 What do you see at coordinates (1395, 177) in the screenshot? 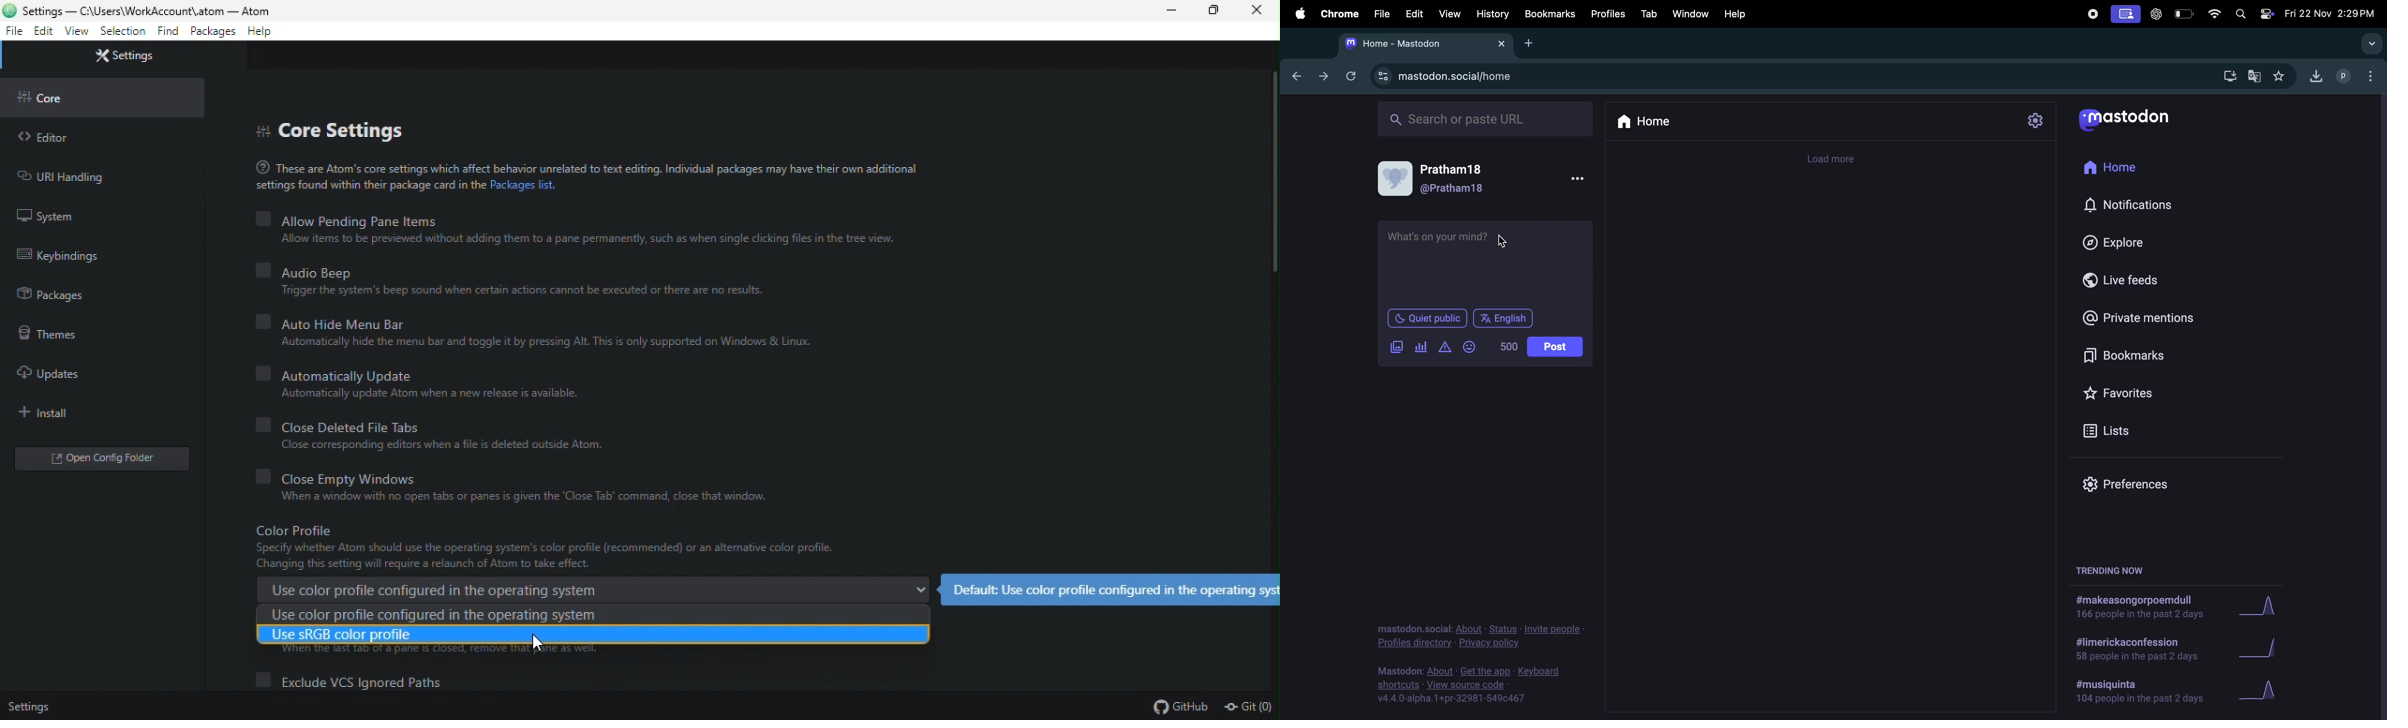
I see `display picture` at bounding box center [1395, 177].